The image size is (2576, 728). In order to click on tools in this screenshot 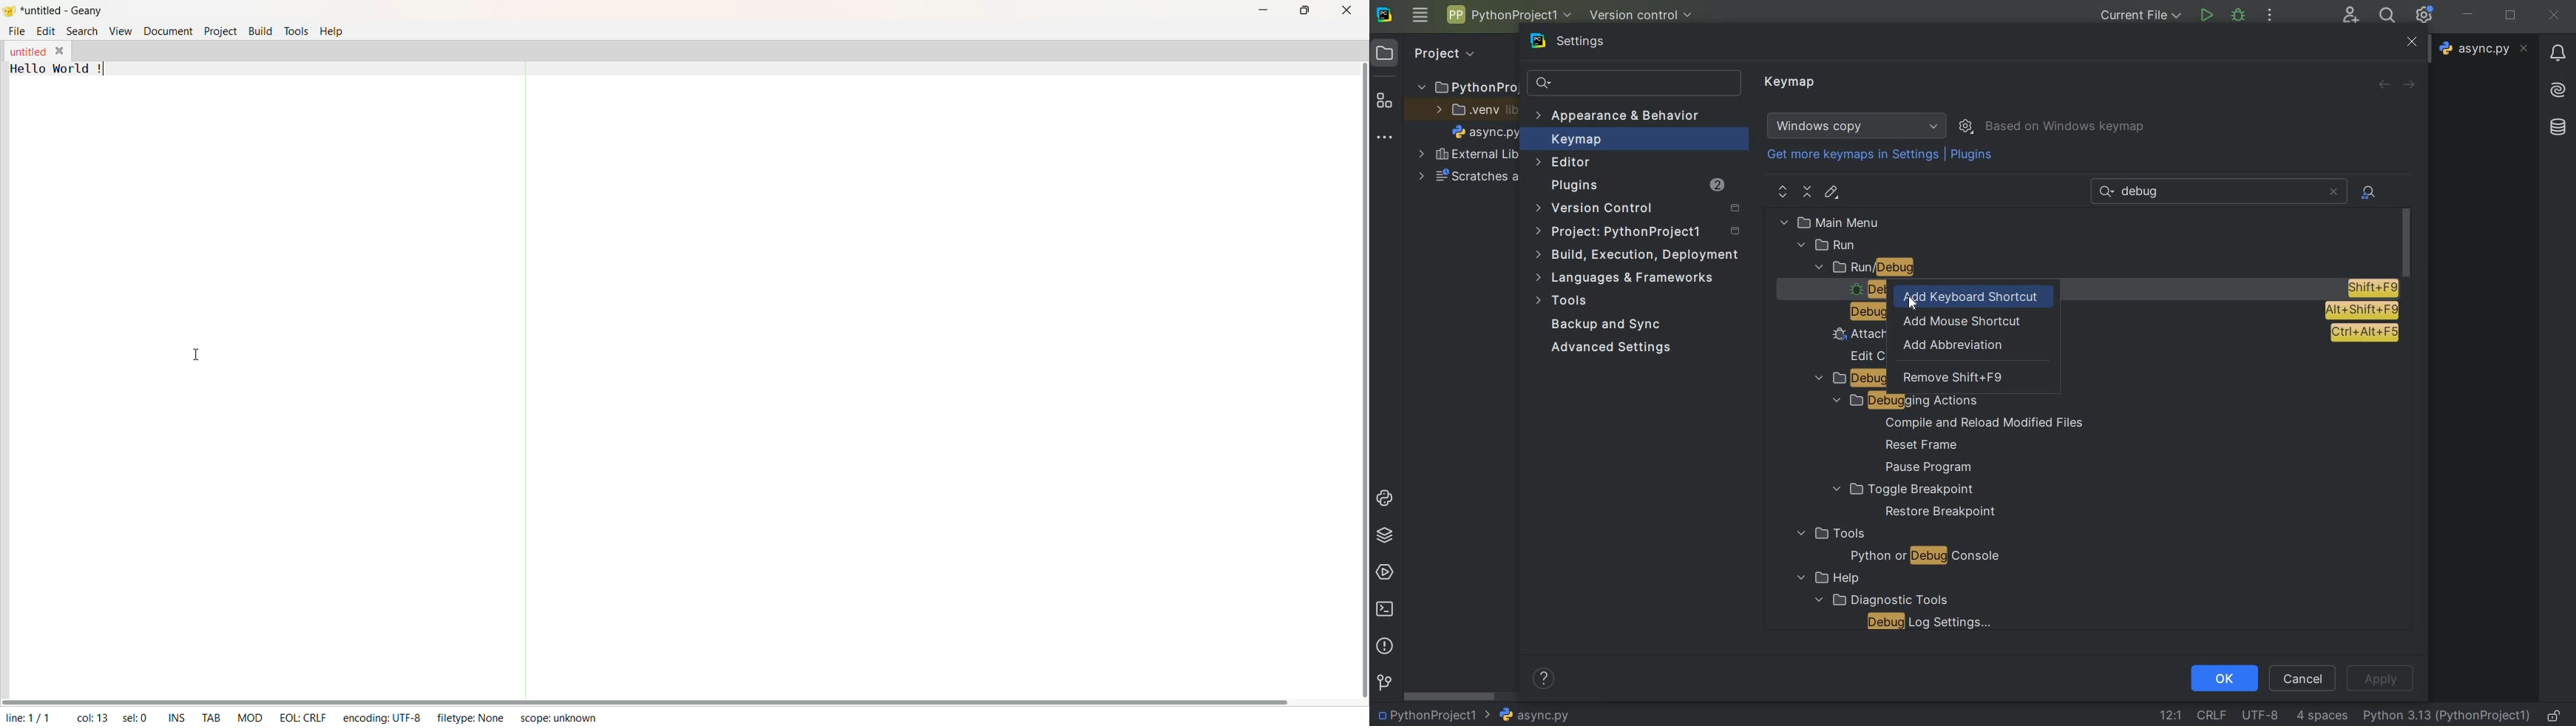, I will do `click(1564, 302)`.